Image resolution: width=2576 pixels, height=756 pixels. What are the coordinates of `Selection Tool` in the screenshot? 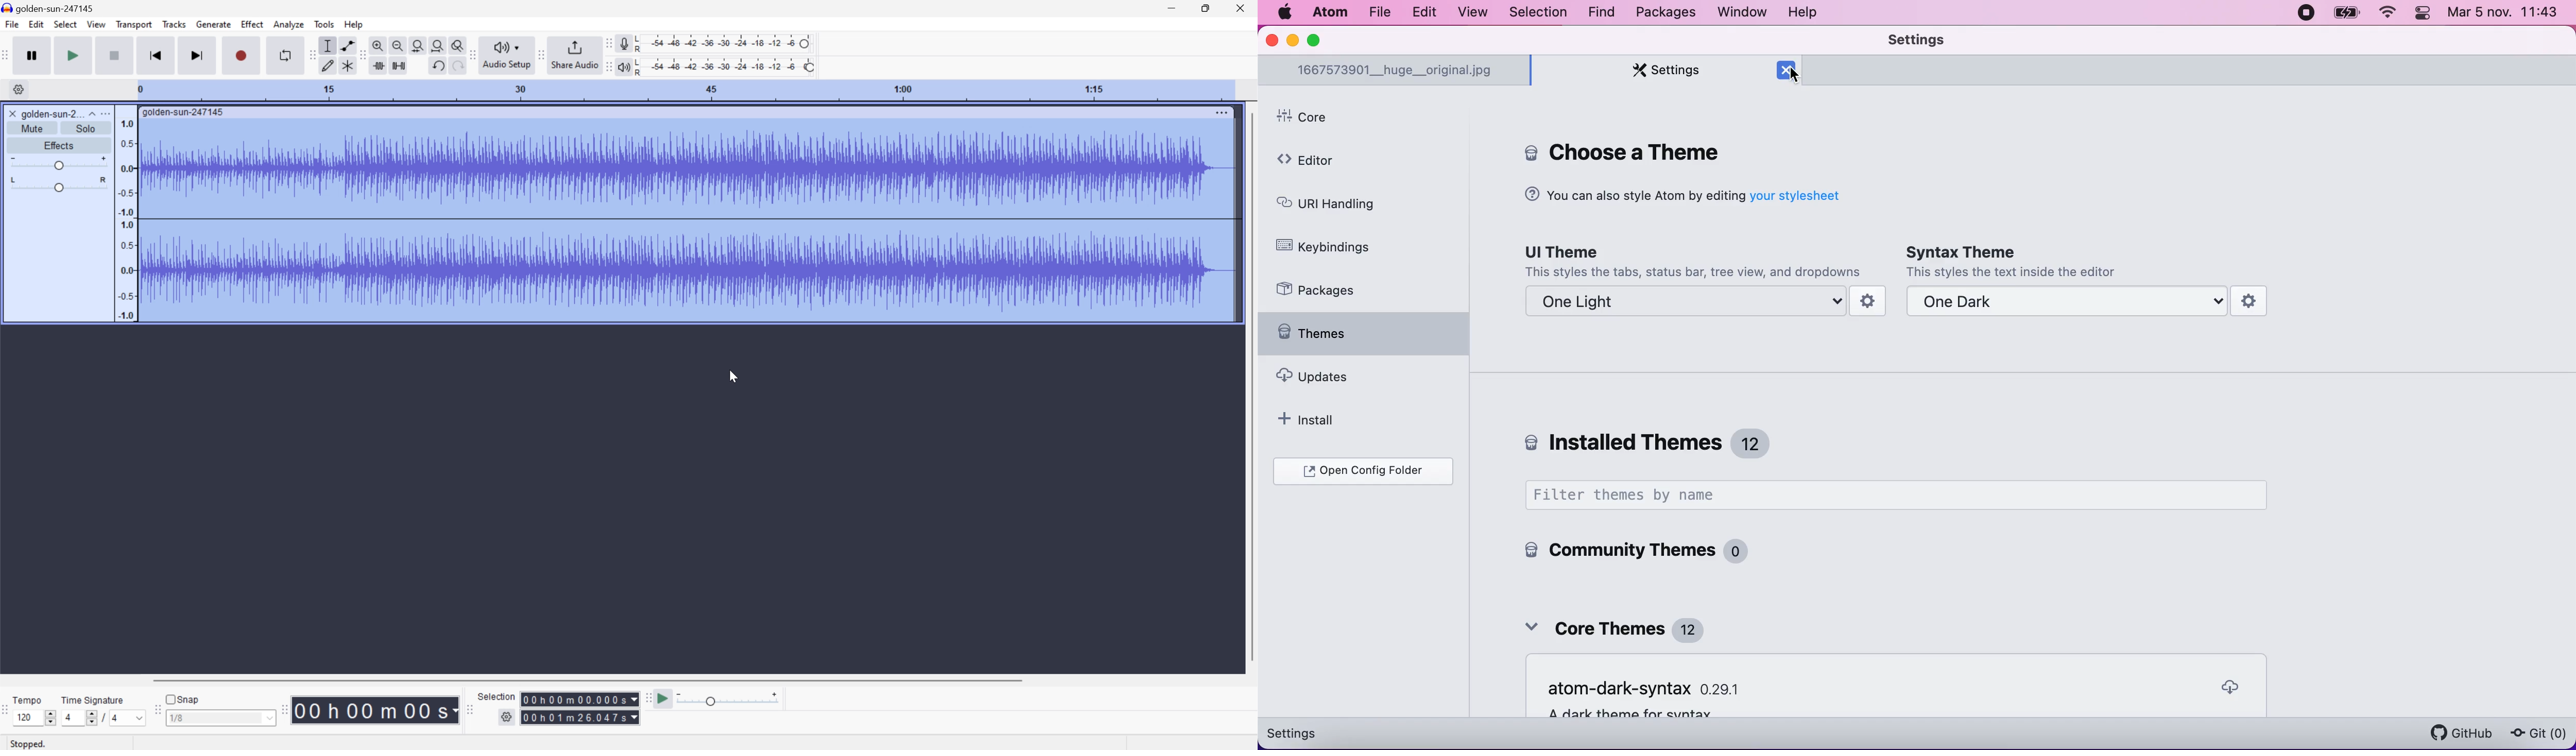 It's located at (328, 45).